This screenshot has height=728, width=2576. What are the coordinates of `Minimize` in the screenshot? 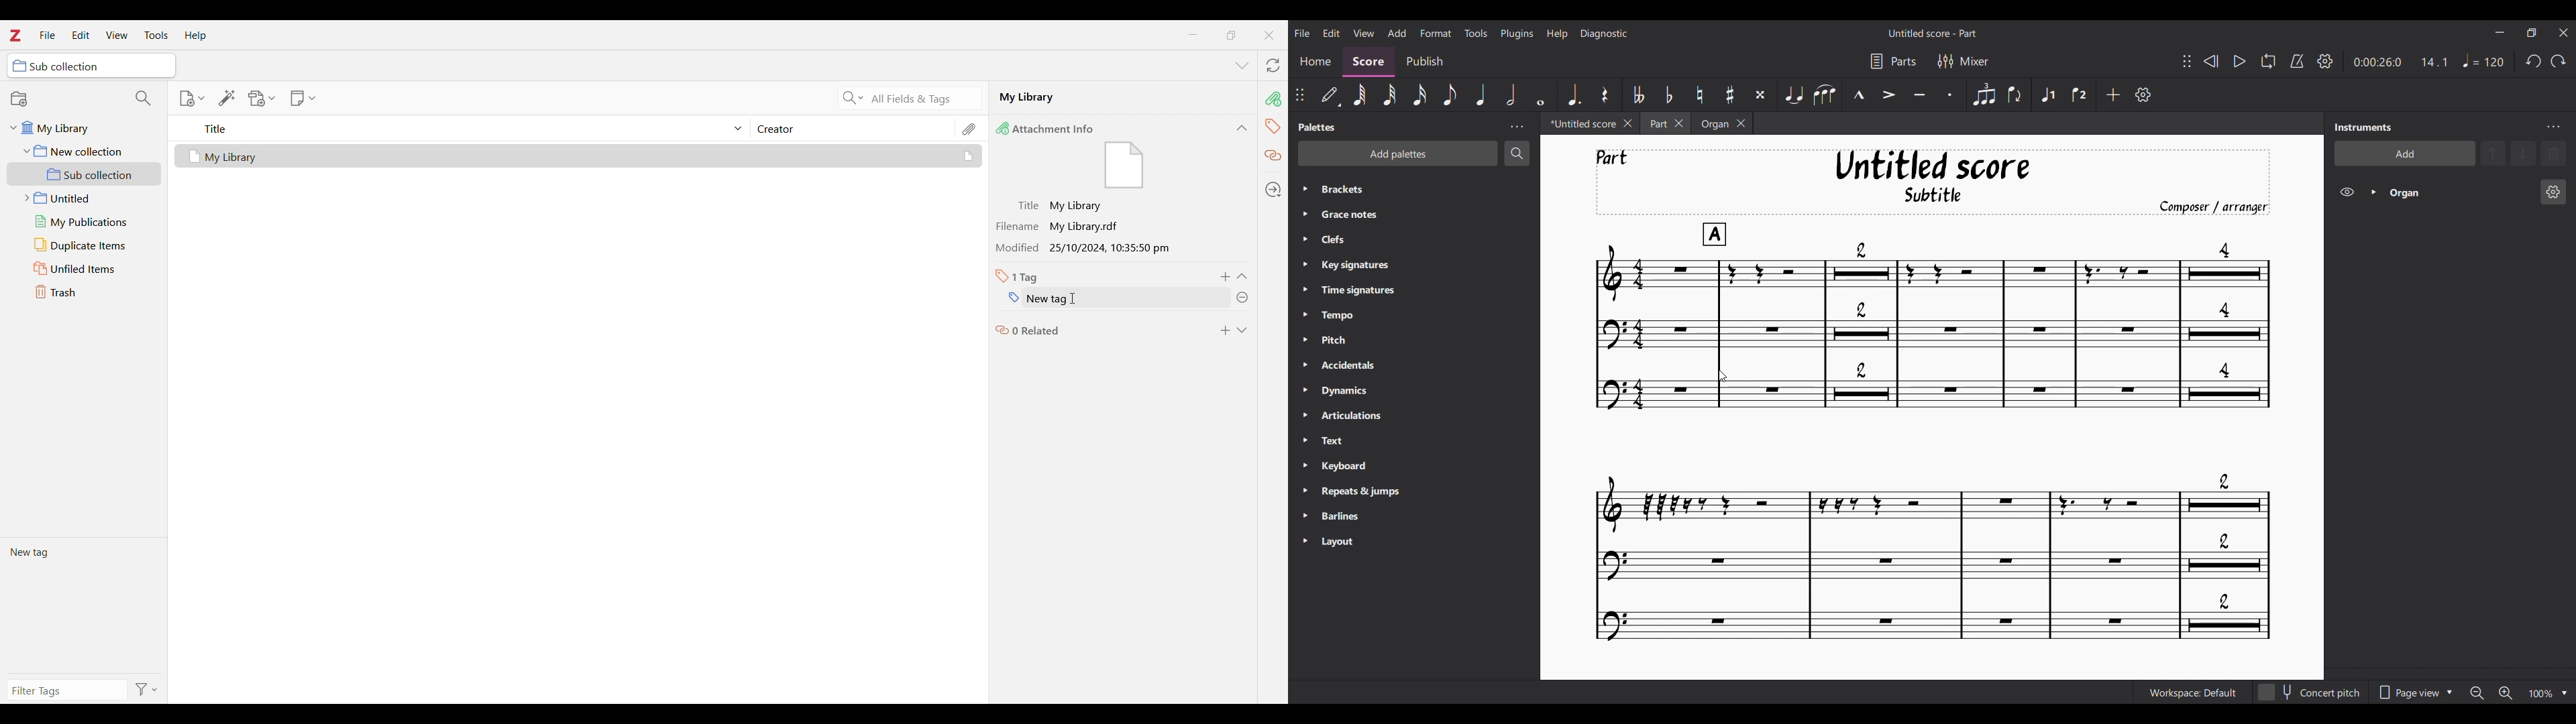 It's located at (1193, 35).